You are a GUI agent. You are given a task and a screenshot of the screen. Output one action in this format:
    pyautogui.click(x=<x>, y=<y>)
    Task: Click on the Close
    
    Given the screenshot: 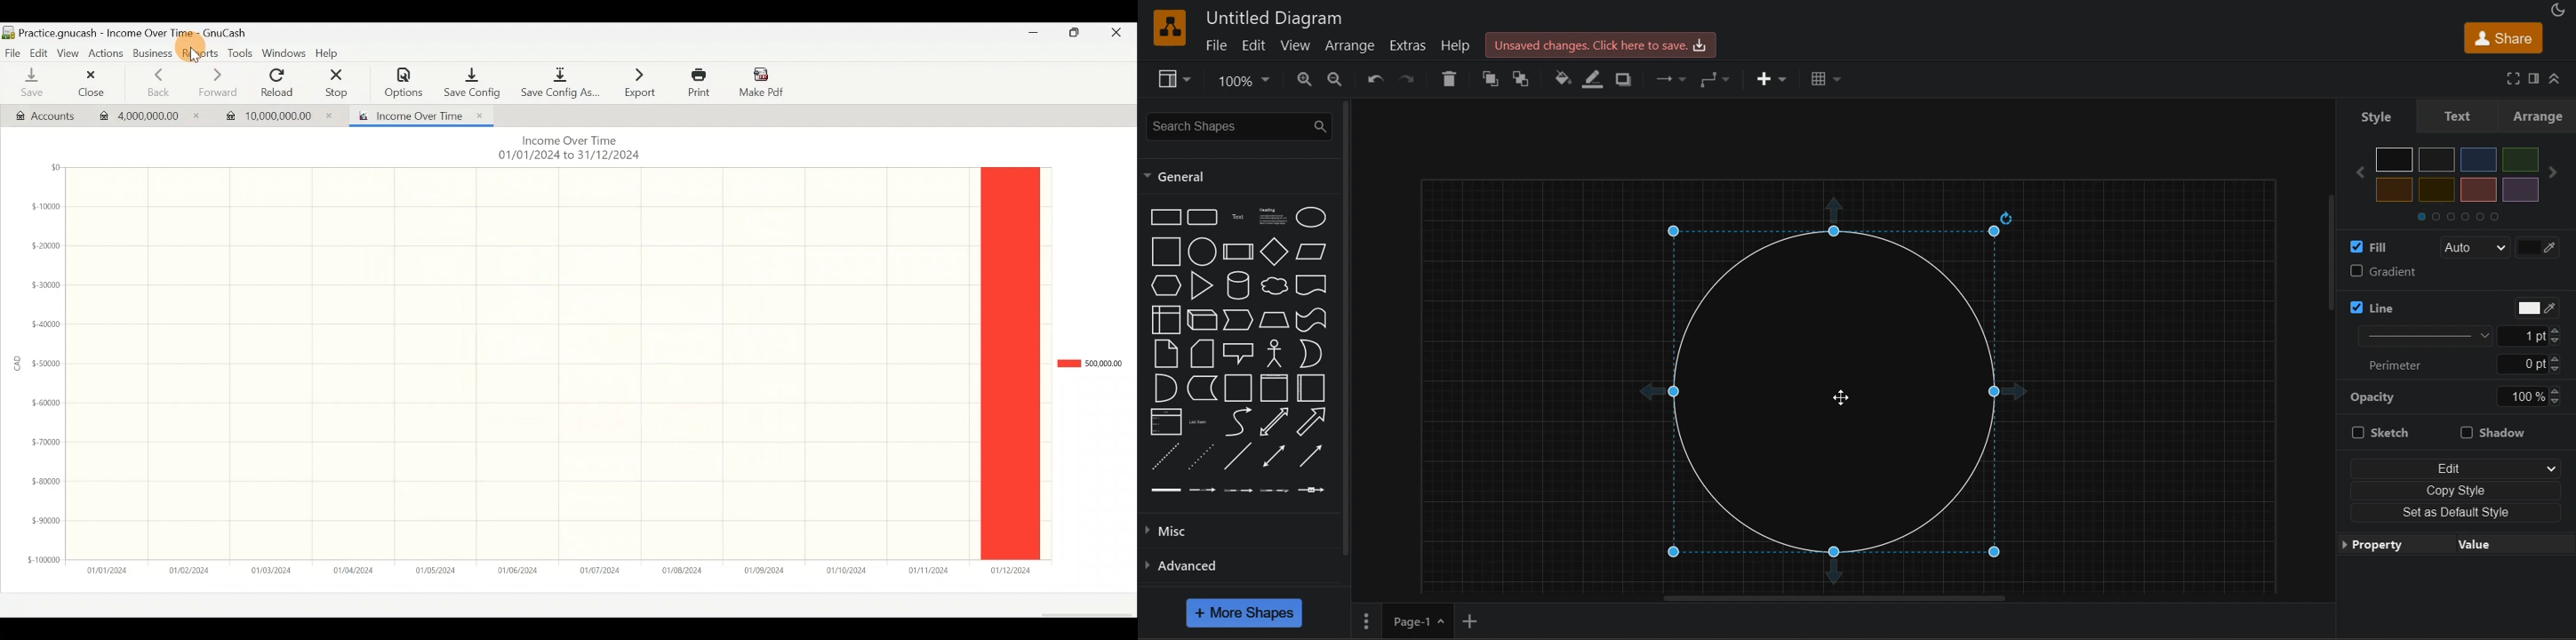 What is the action you would take?
    pyautogui.click(x=1123, y=36)
    